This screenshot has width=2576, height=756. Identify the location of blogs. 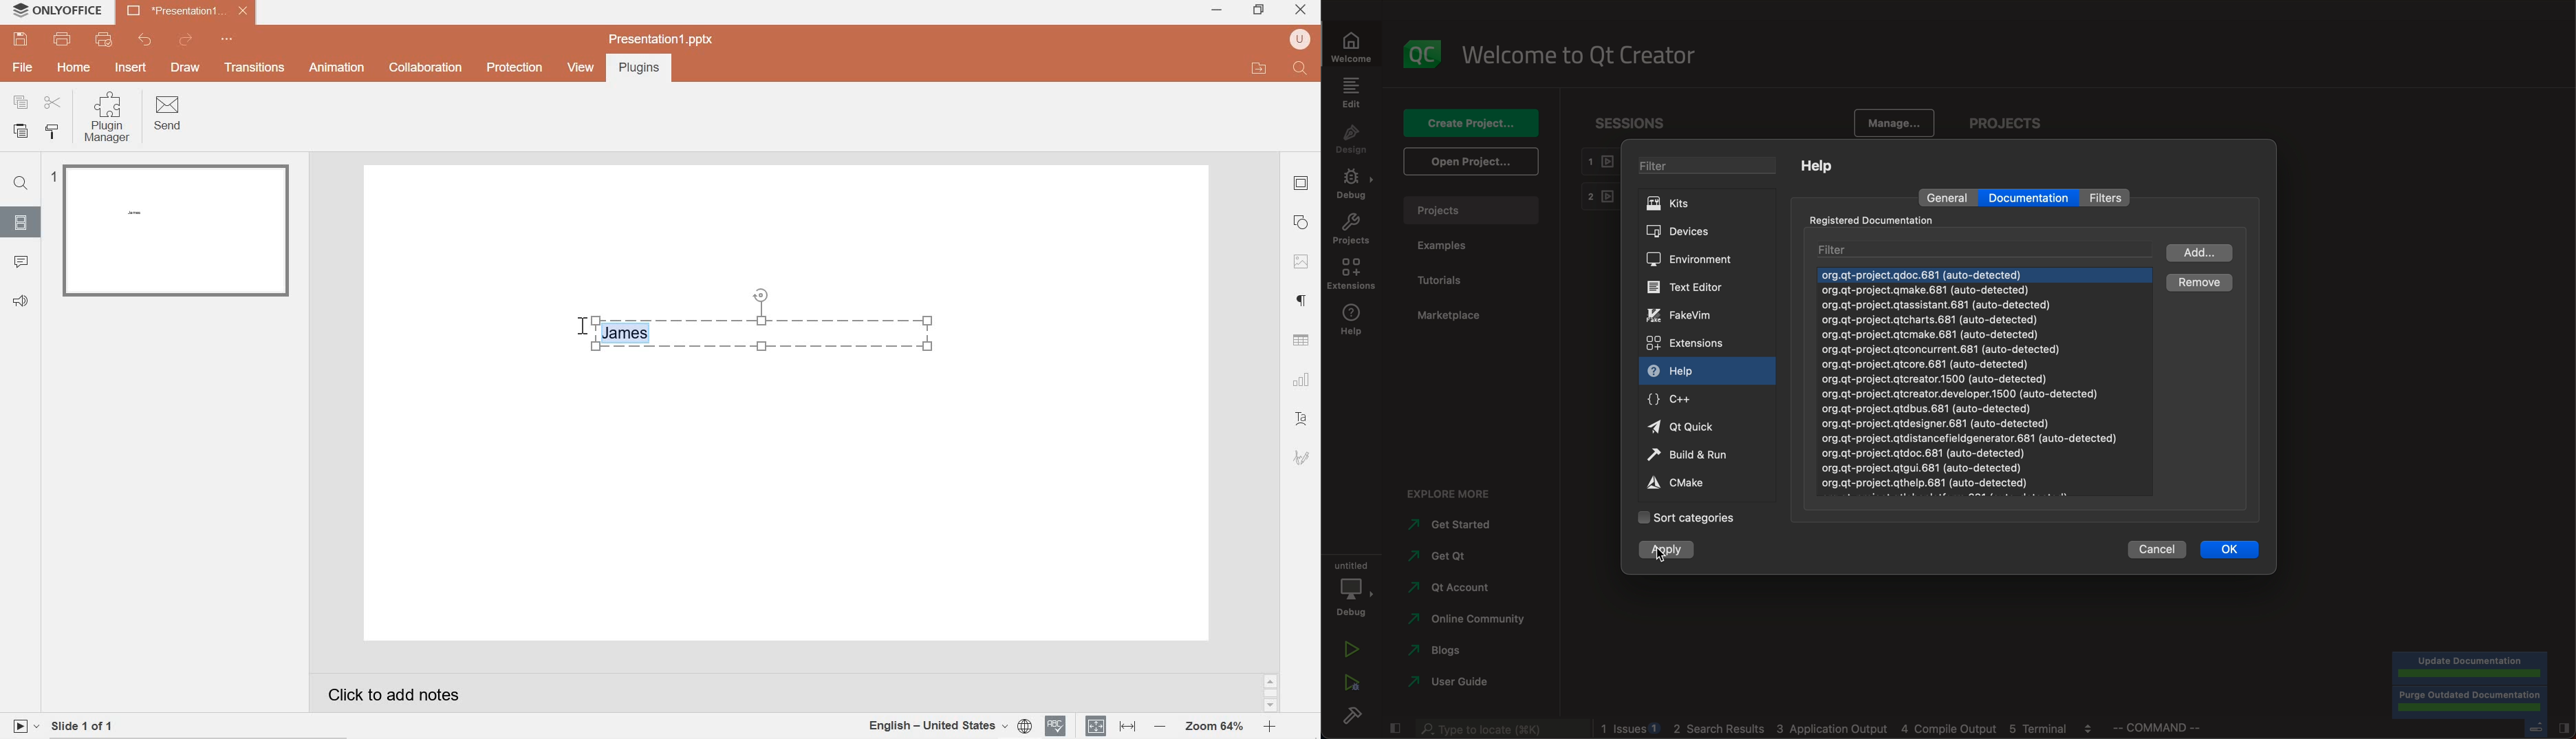
(1450, 653).